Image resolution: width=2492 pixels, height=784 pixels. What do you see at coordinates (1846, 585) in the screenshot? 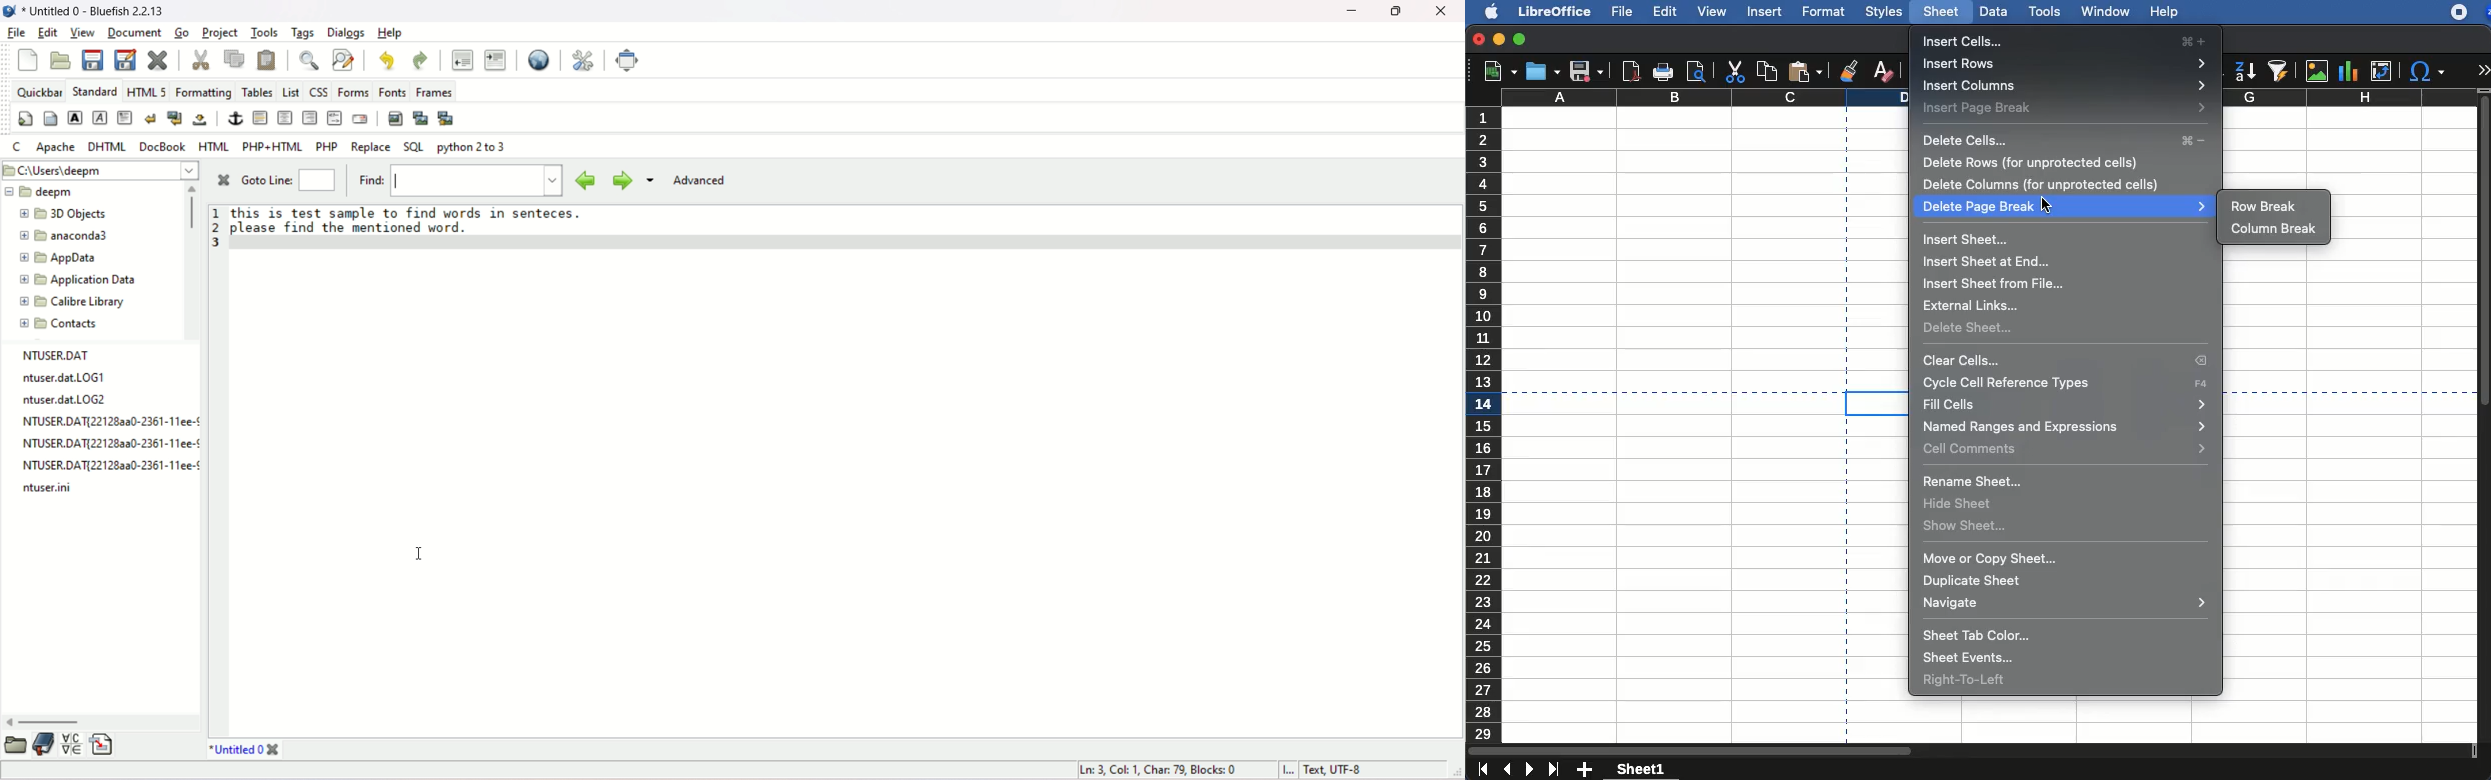
I see `page break` at bounding box center [1846, 585].